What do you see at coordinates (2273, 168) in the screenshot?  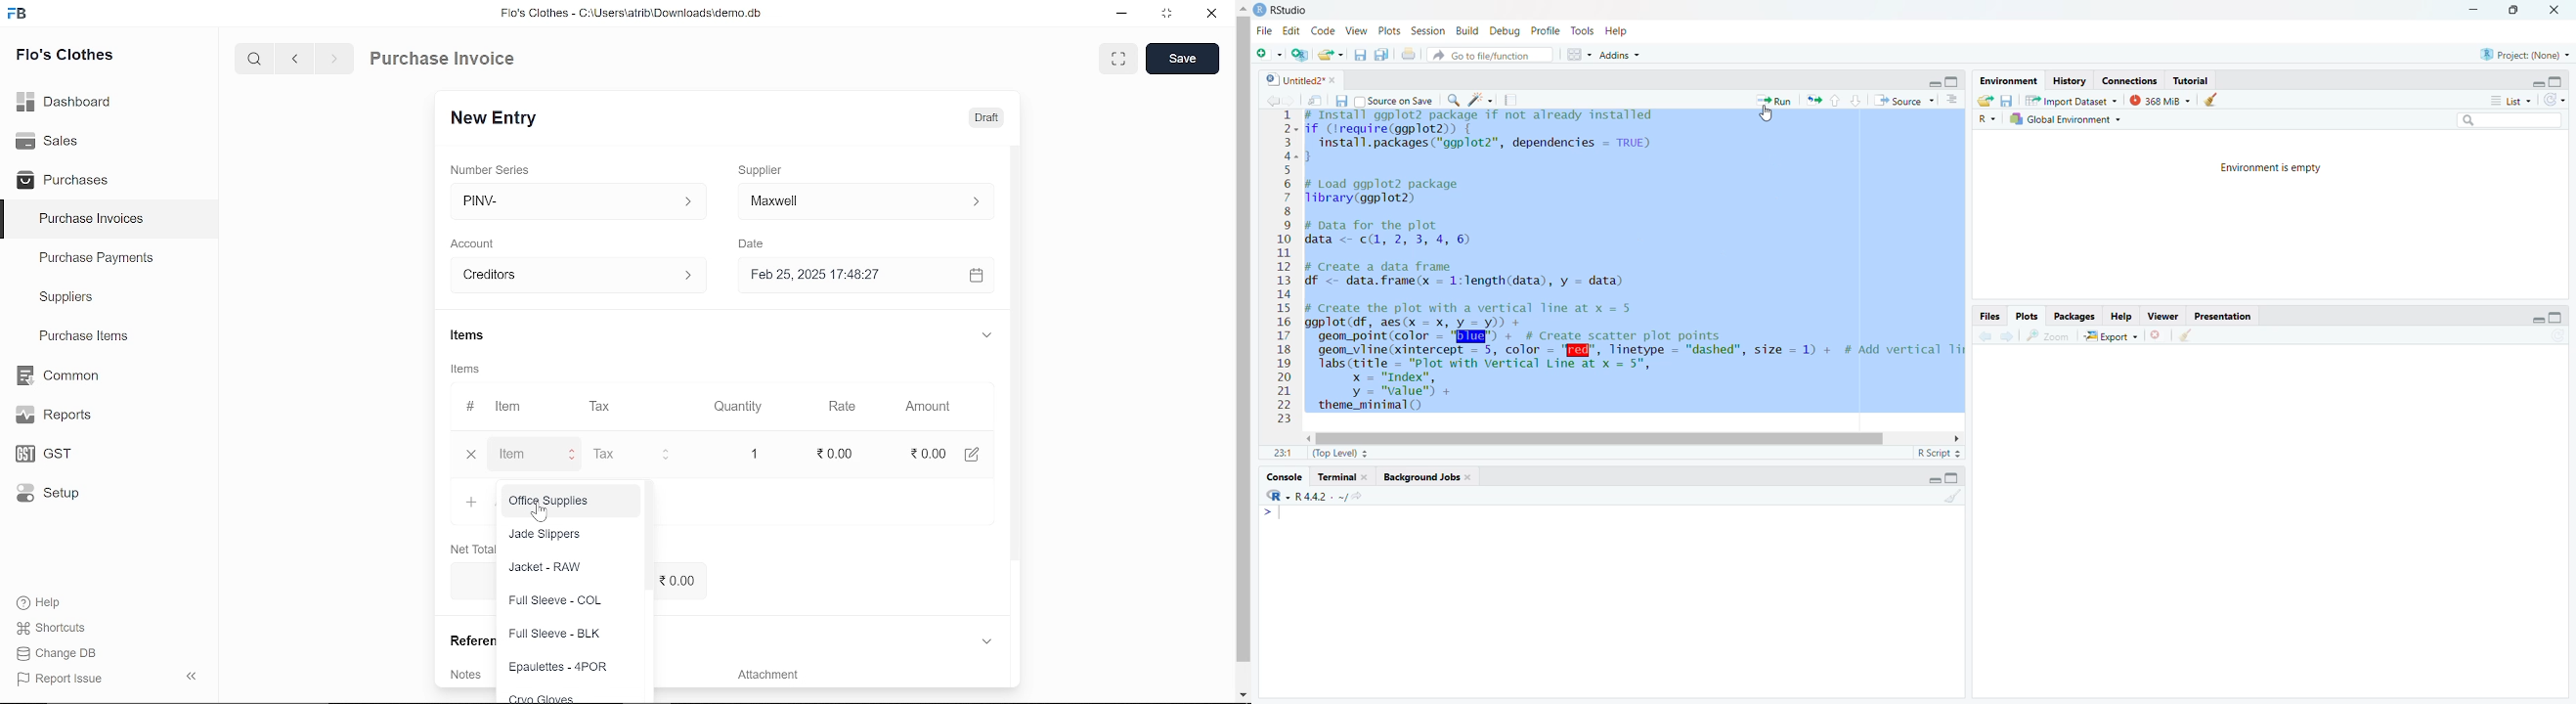 I see `Environment is empty` at bounding box center [2273, 168].